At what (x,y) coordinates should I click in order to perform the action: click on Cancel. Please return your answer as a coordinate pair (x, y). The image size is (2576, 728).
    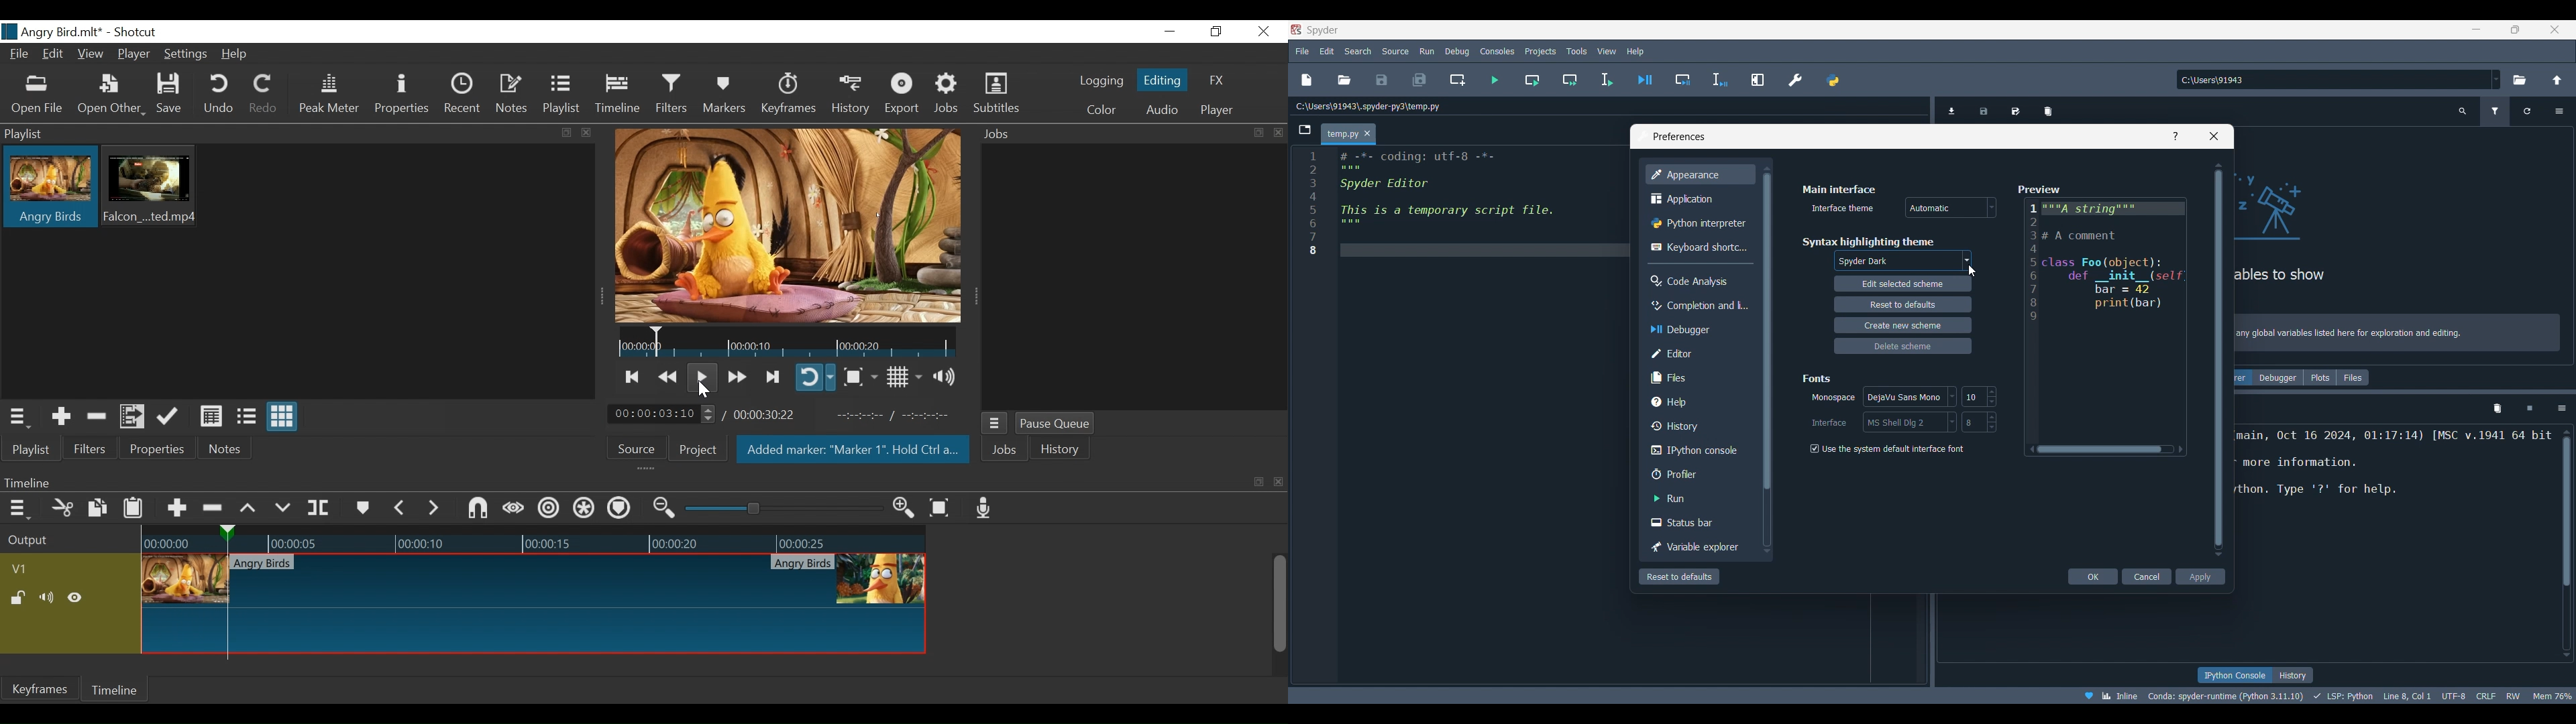
    Looking at the image, I should click on (2147, 577).